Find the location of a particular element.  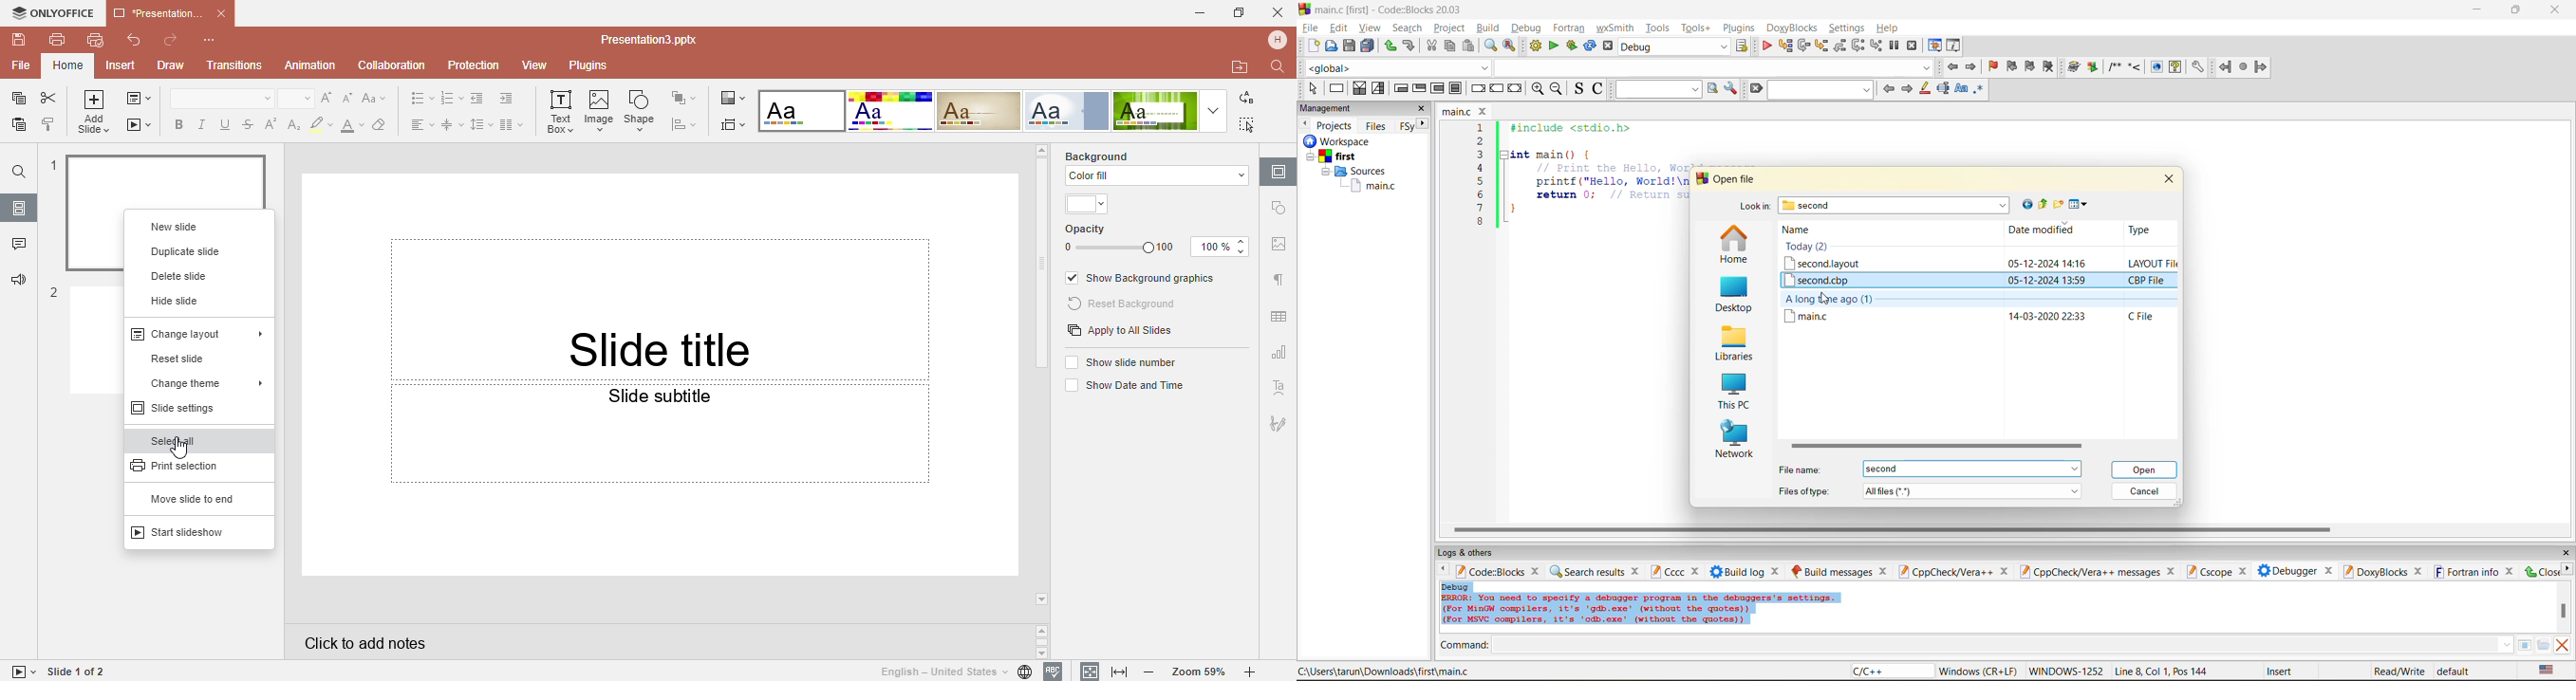

close is located at coordinates (1485, 111).